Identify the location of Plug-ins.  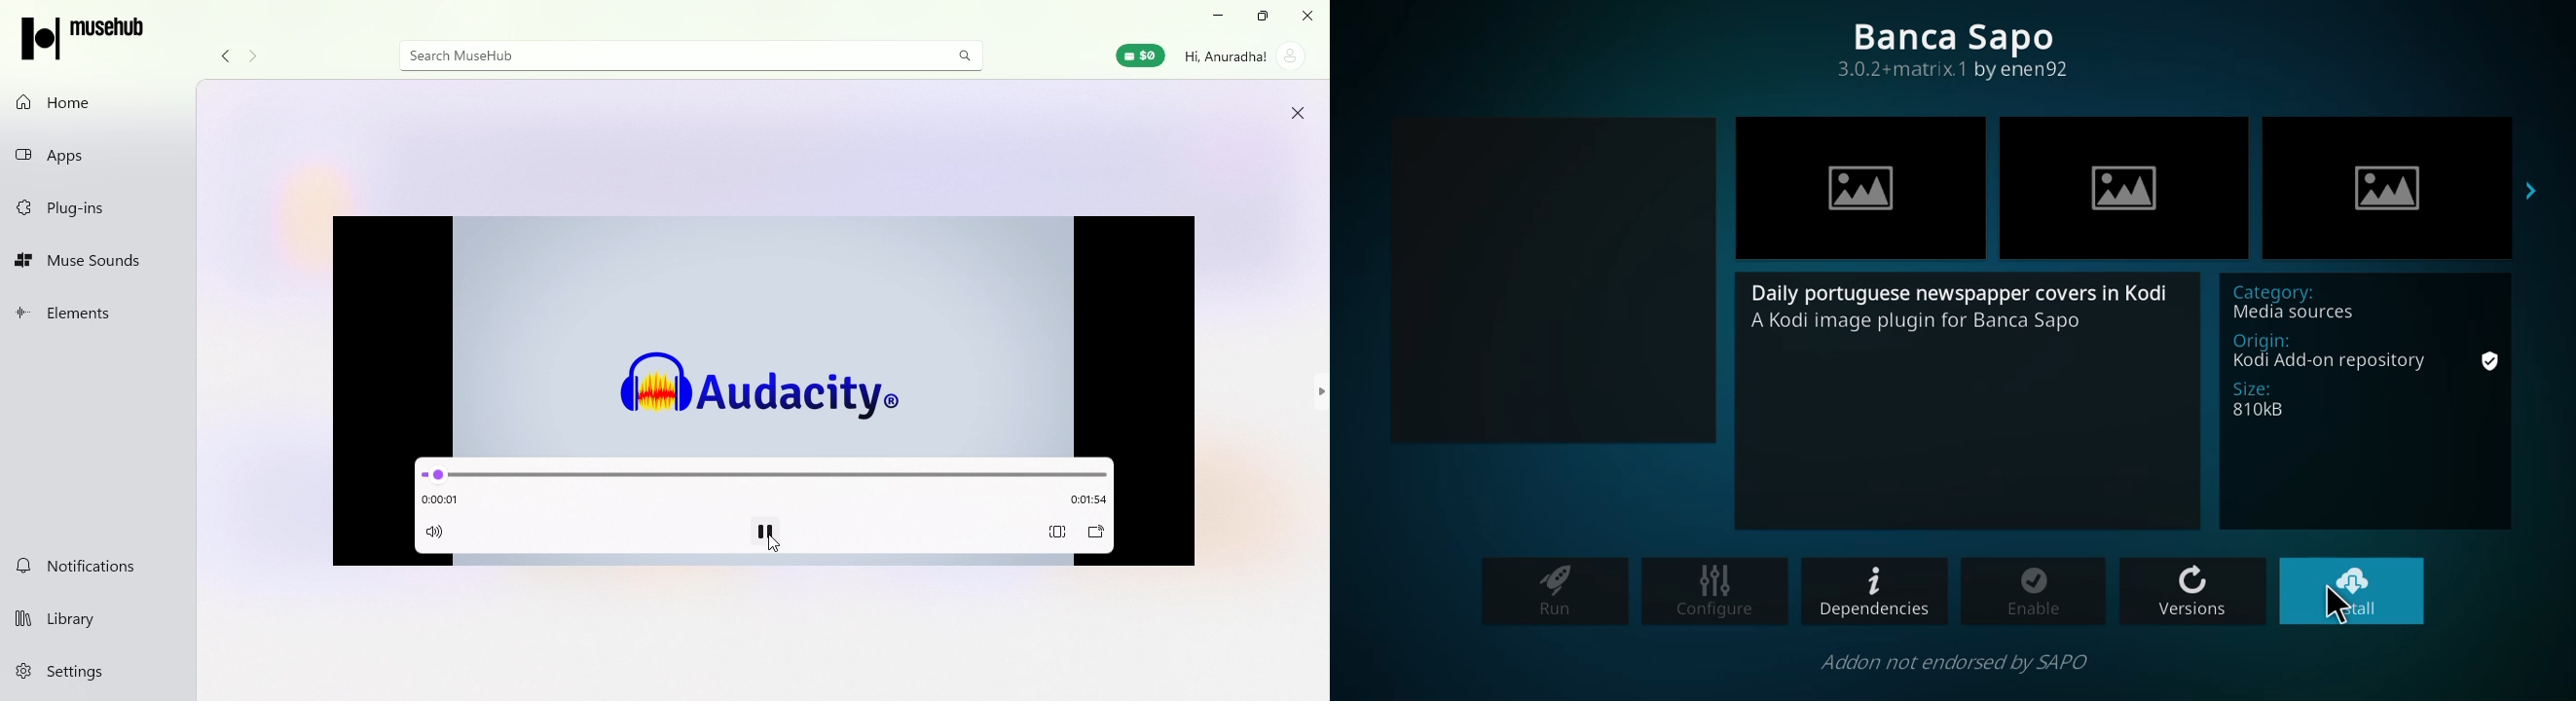
(97, 208).